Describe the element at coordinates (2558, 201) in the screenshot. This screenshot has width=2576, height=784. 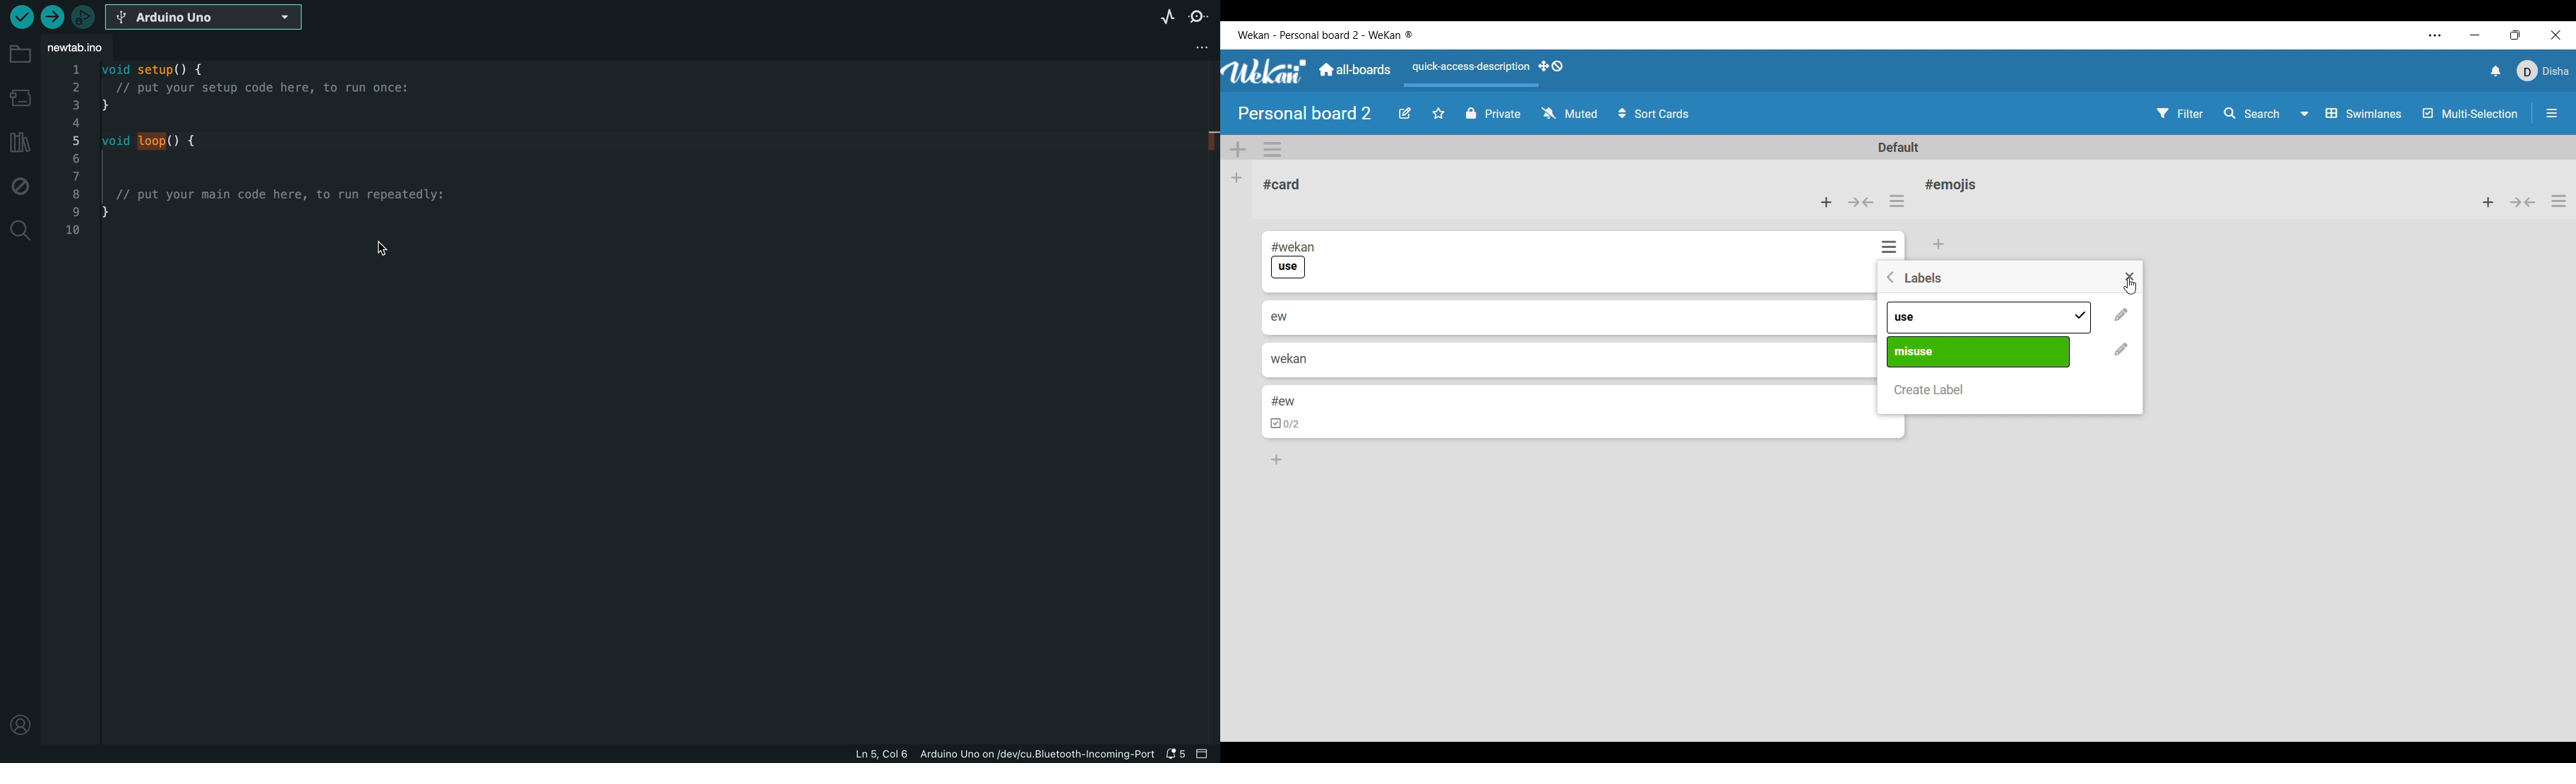
I see `List actions` at that location.